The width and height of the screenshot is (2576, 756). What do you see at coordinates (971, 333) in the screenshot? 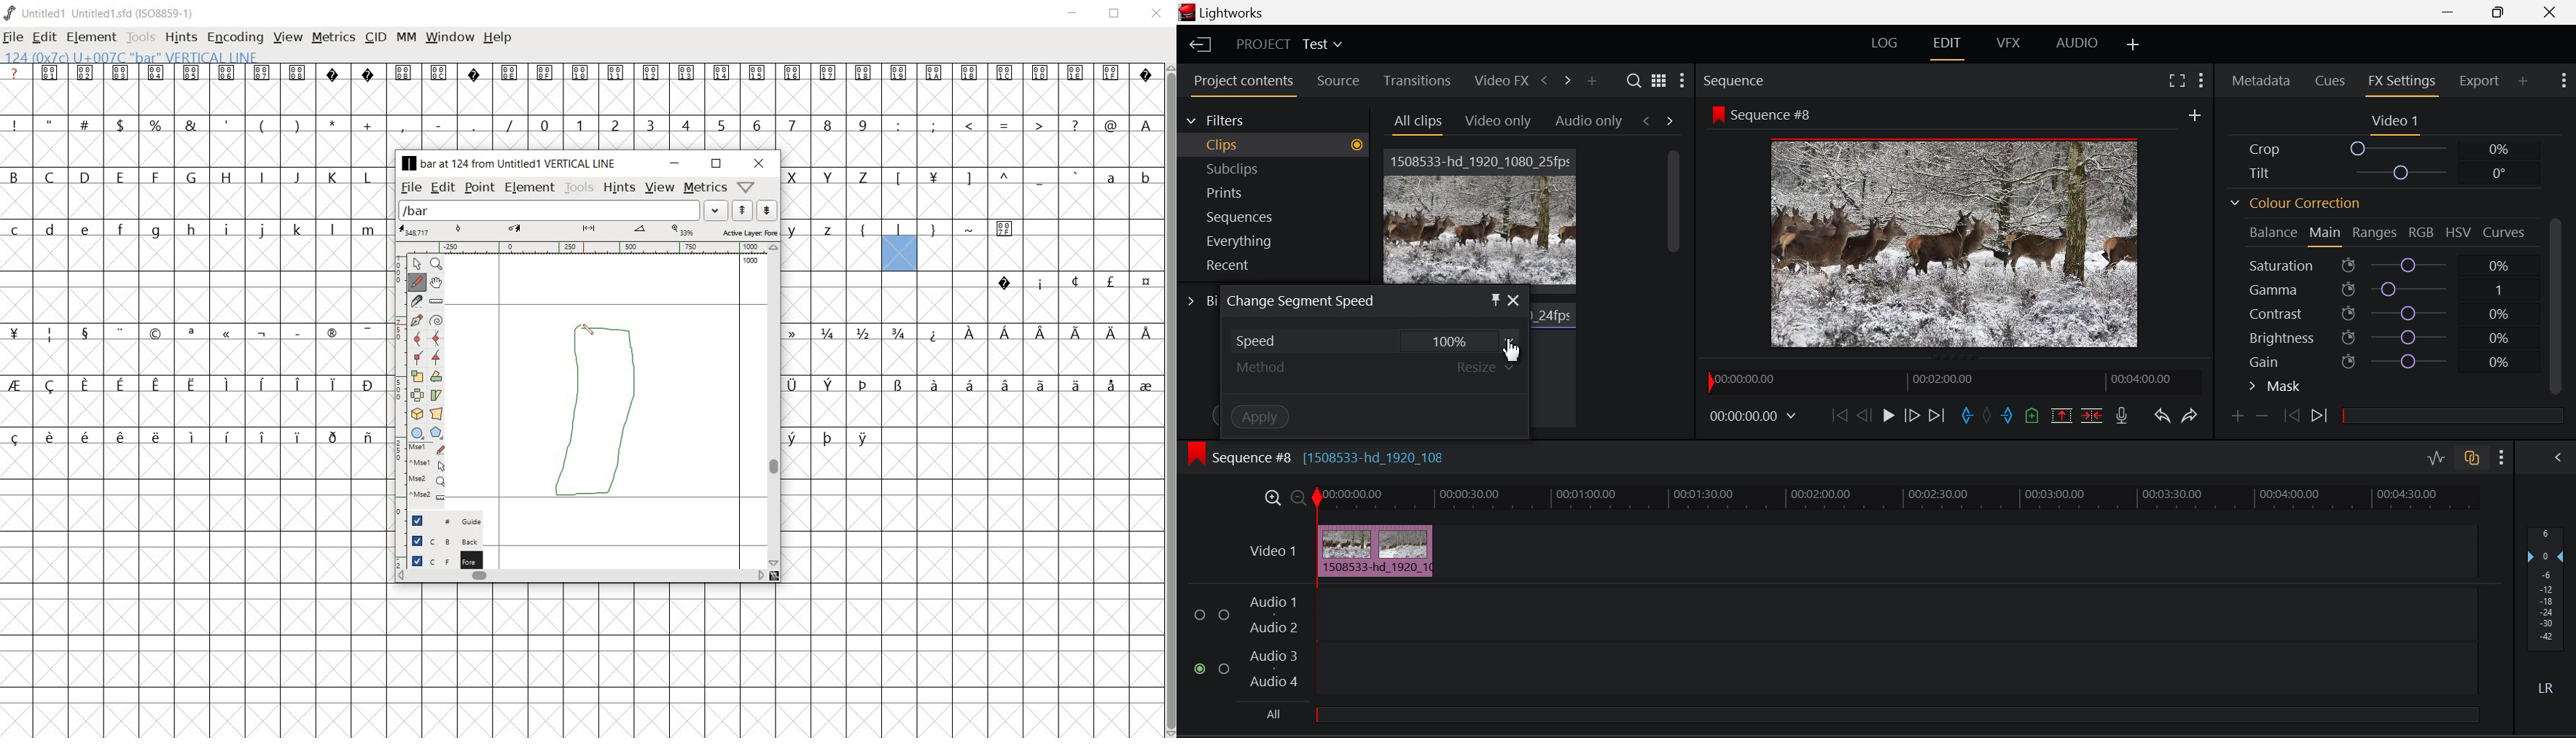
I see `numbers and special letters` at bounding box center [971, 333].